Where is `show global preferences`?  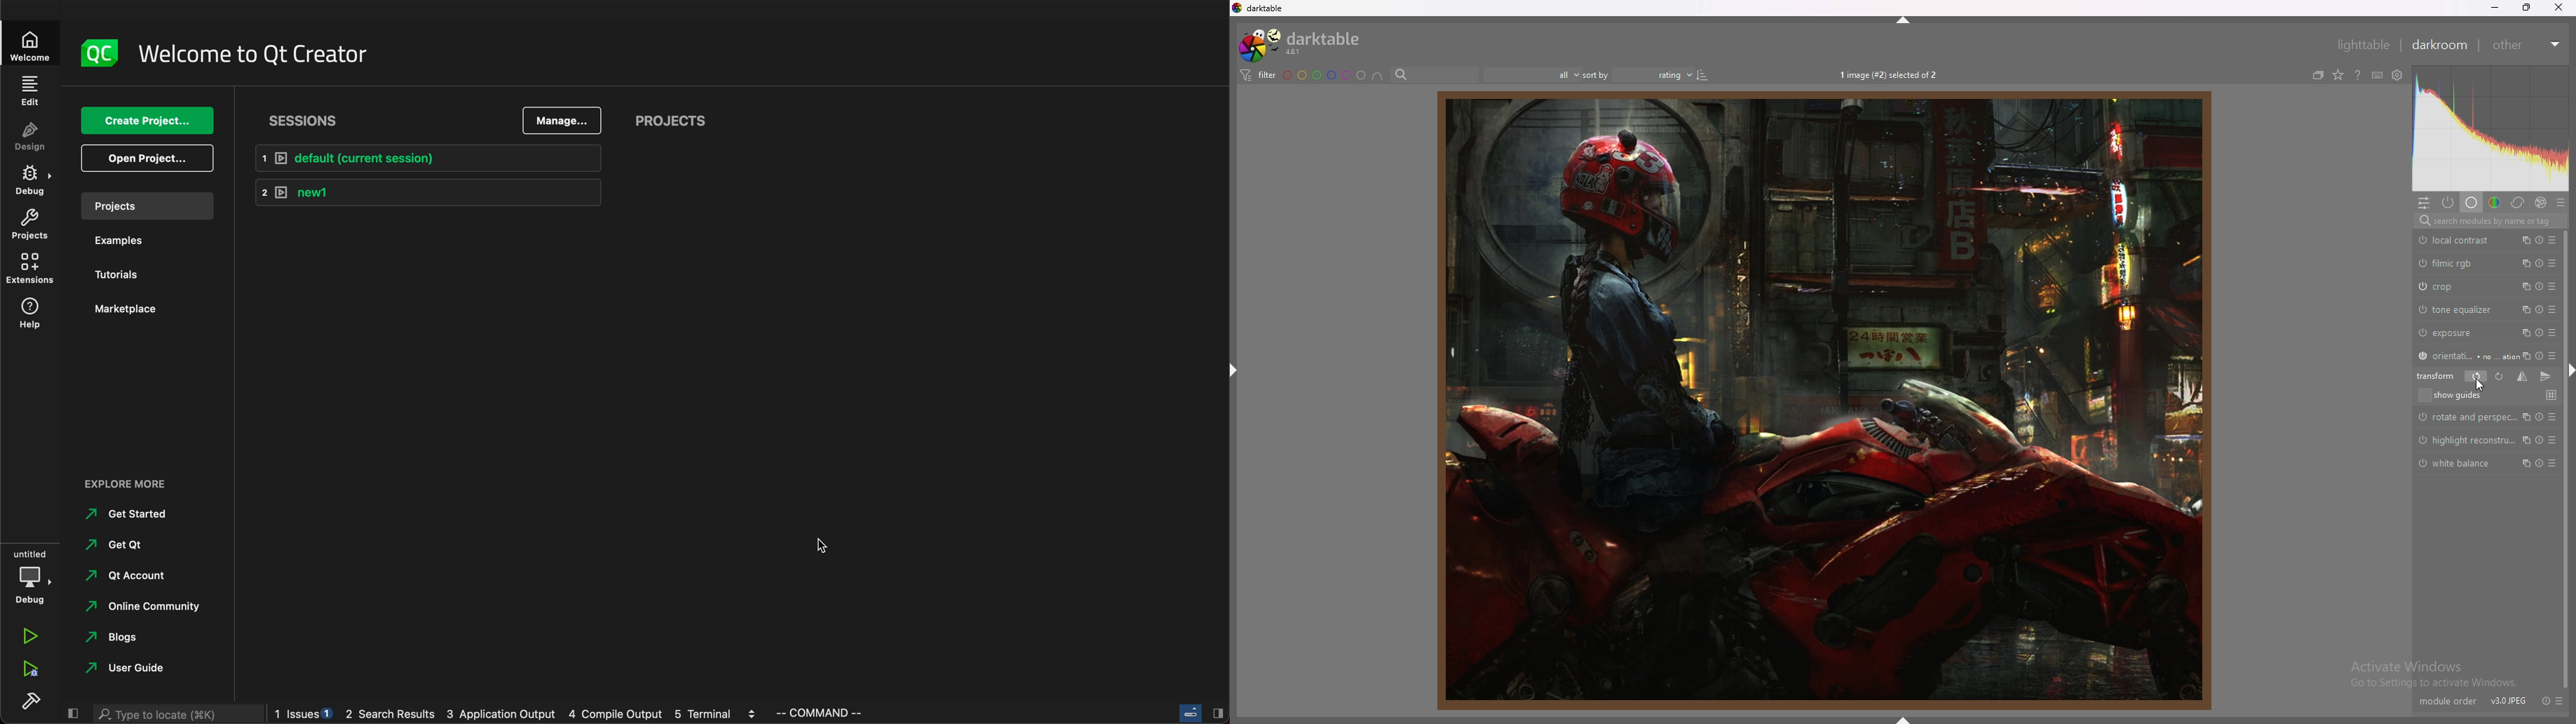 show global preferences is located at coordinates (2397, 75).